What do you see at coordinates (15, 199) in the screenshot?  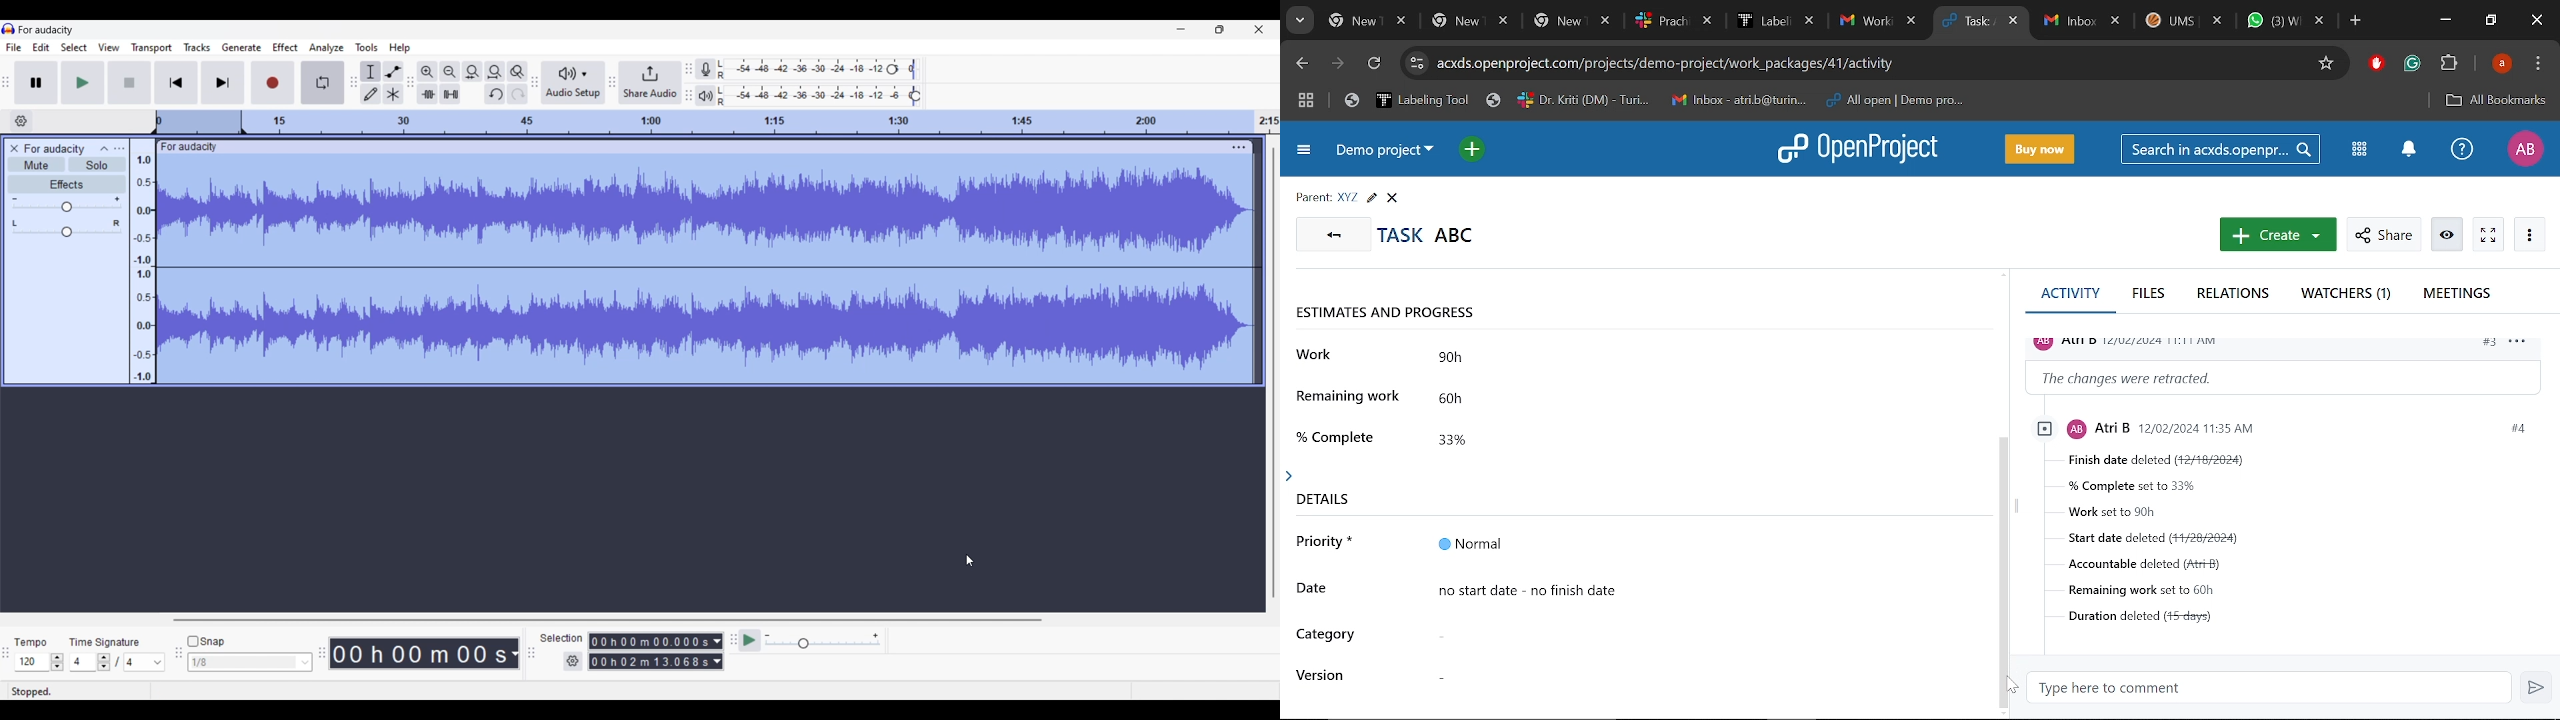 I see `Min. gain` at bounding box center [15, 199].